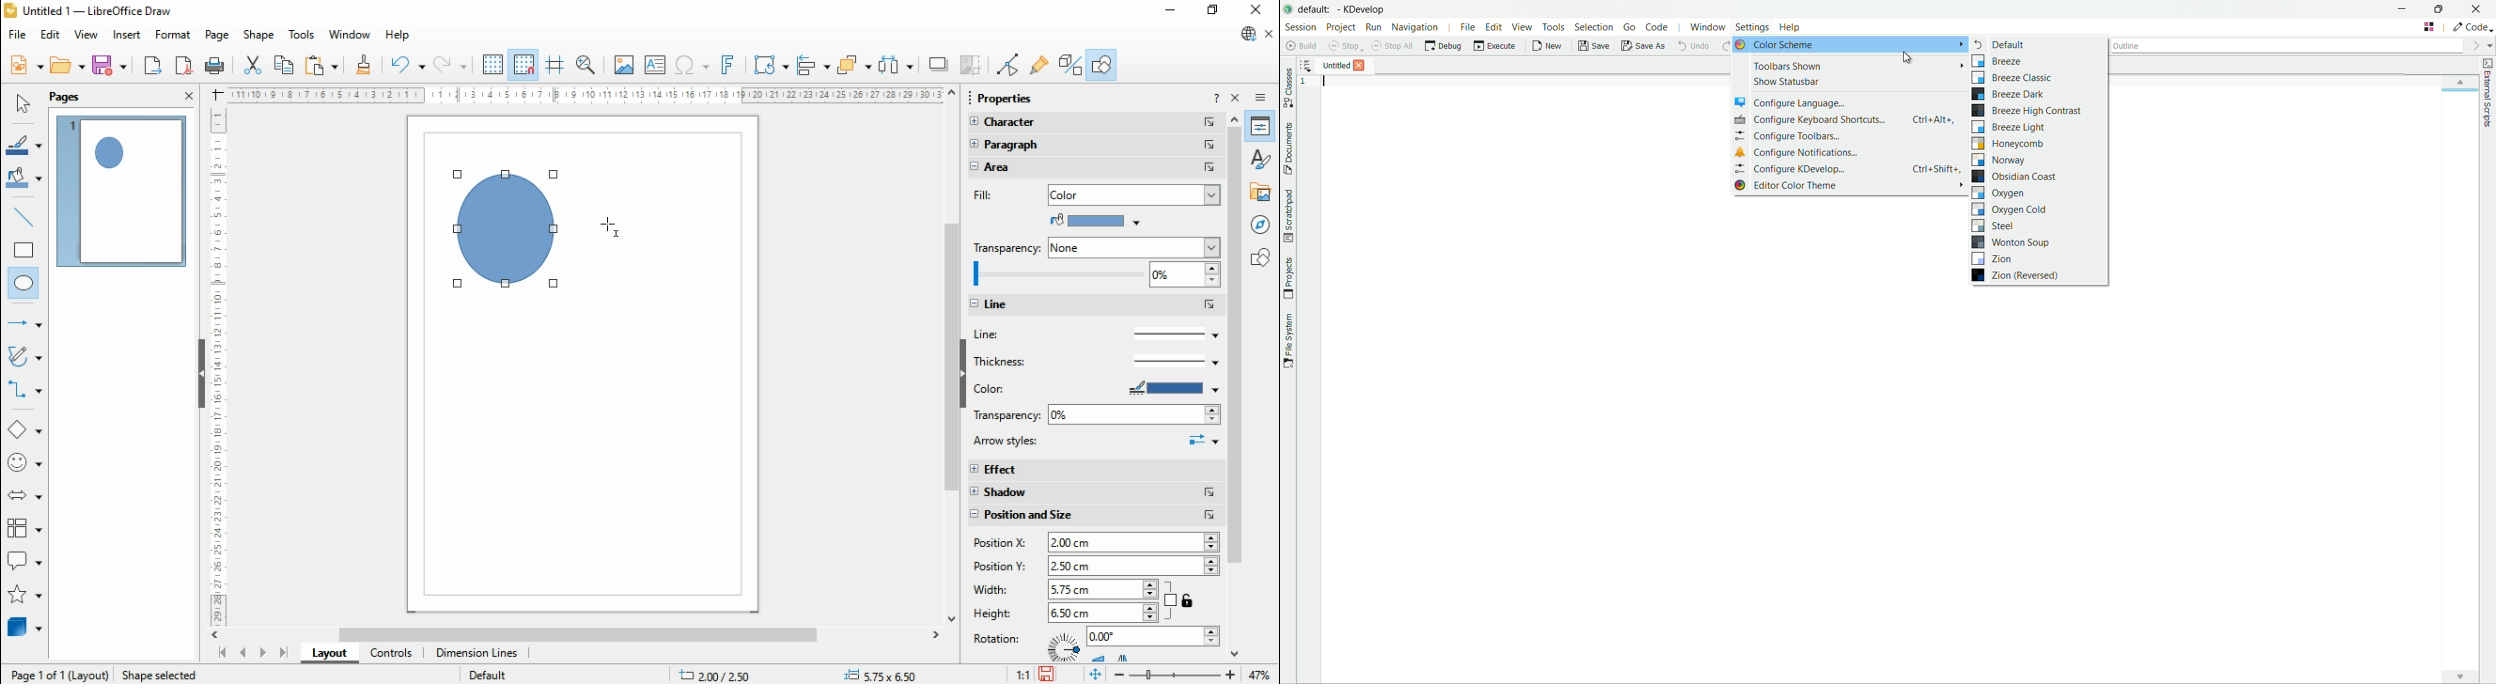  What do you see at coordinates (24, 249) in the screenshot?
I see `rectangle` at bounding box center [24, 249].